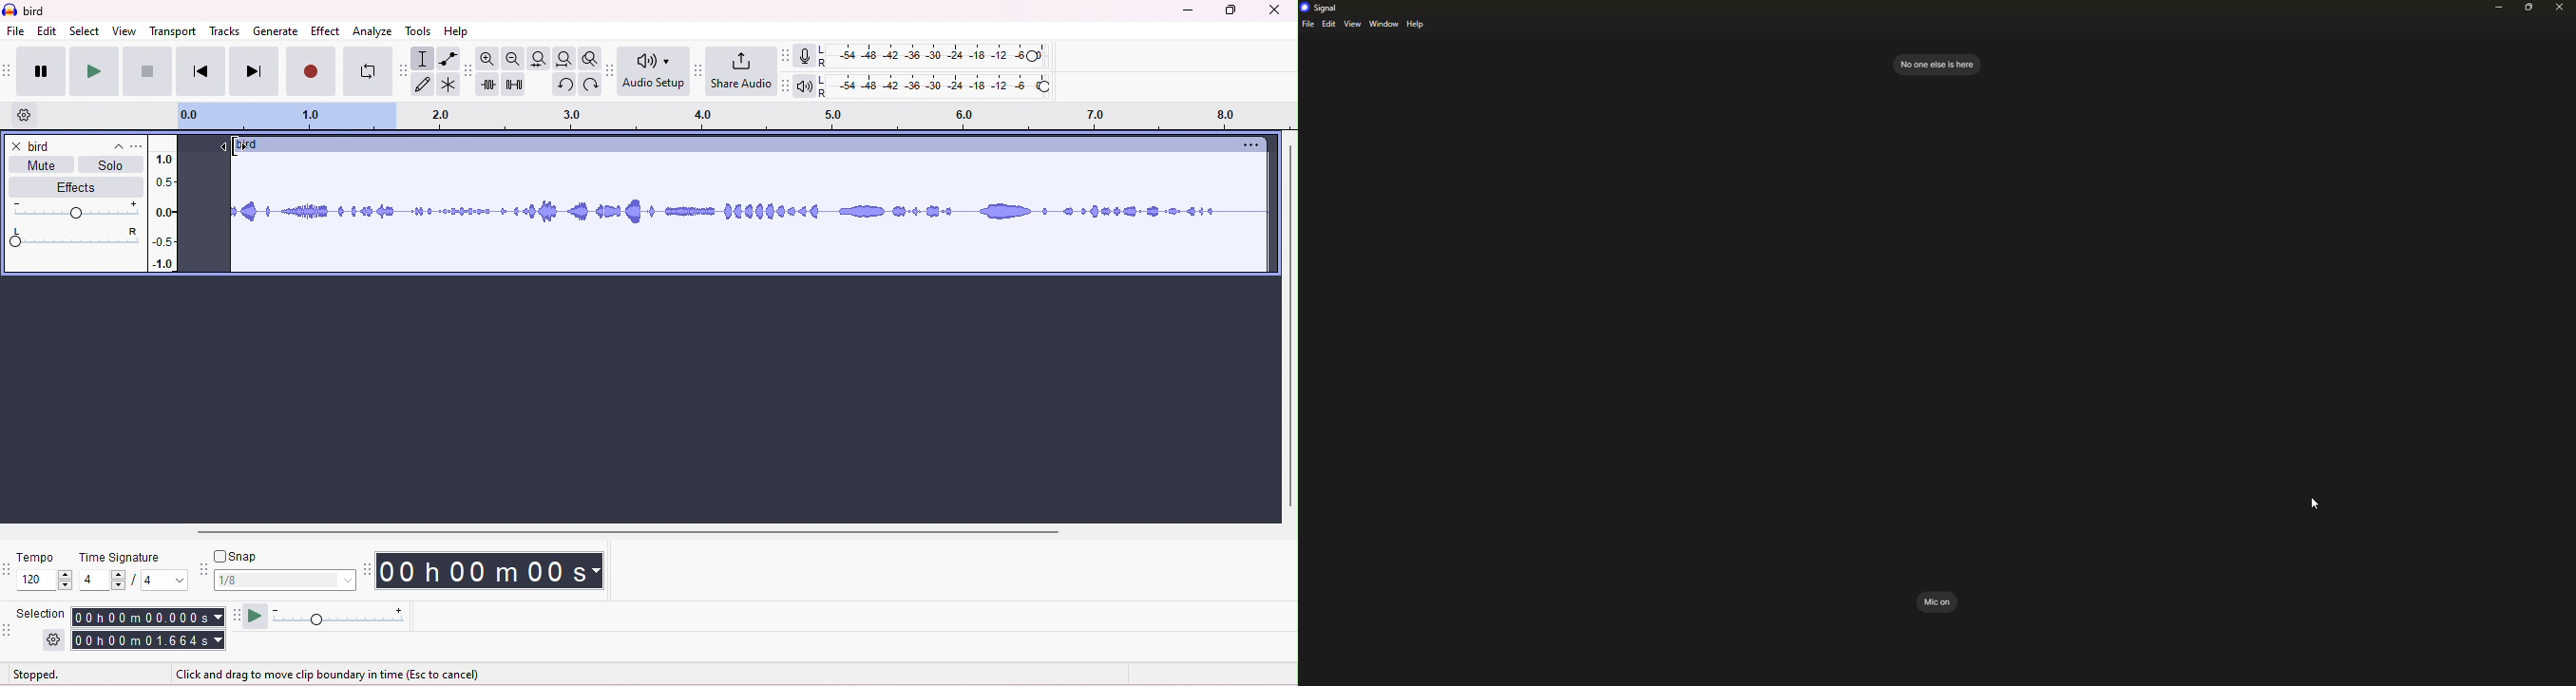 This screenshot has width=2576, height=700. I want to click on playback speed, so click(339, 618).